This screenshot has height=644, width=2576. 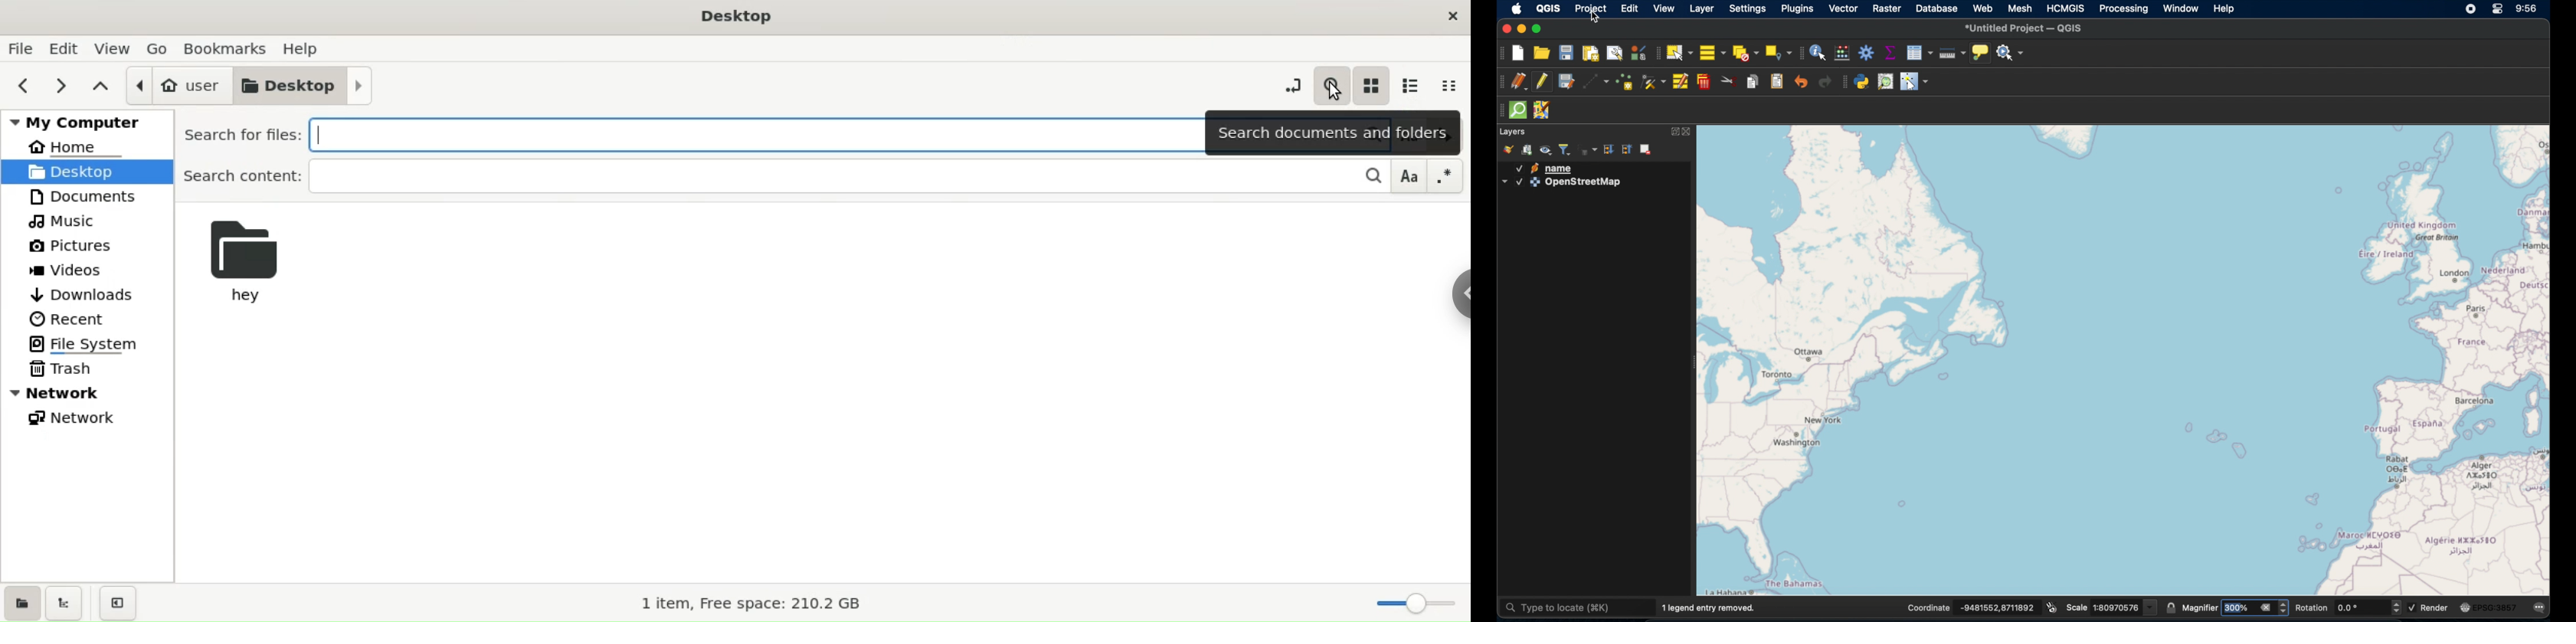 I want to click on current csr, so click(x=2489, y=608).